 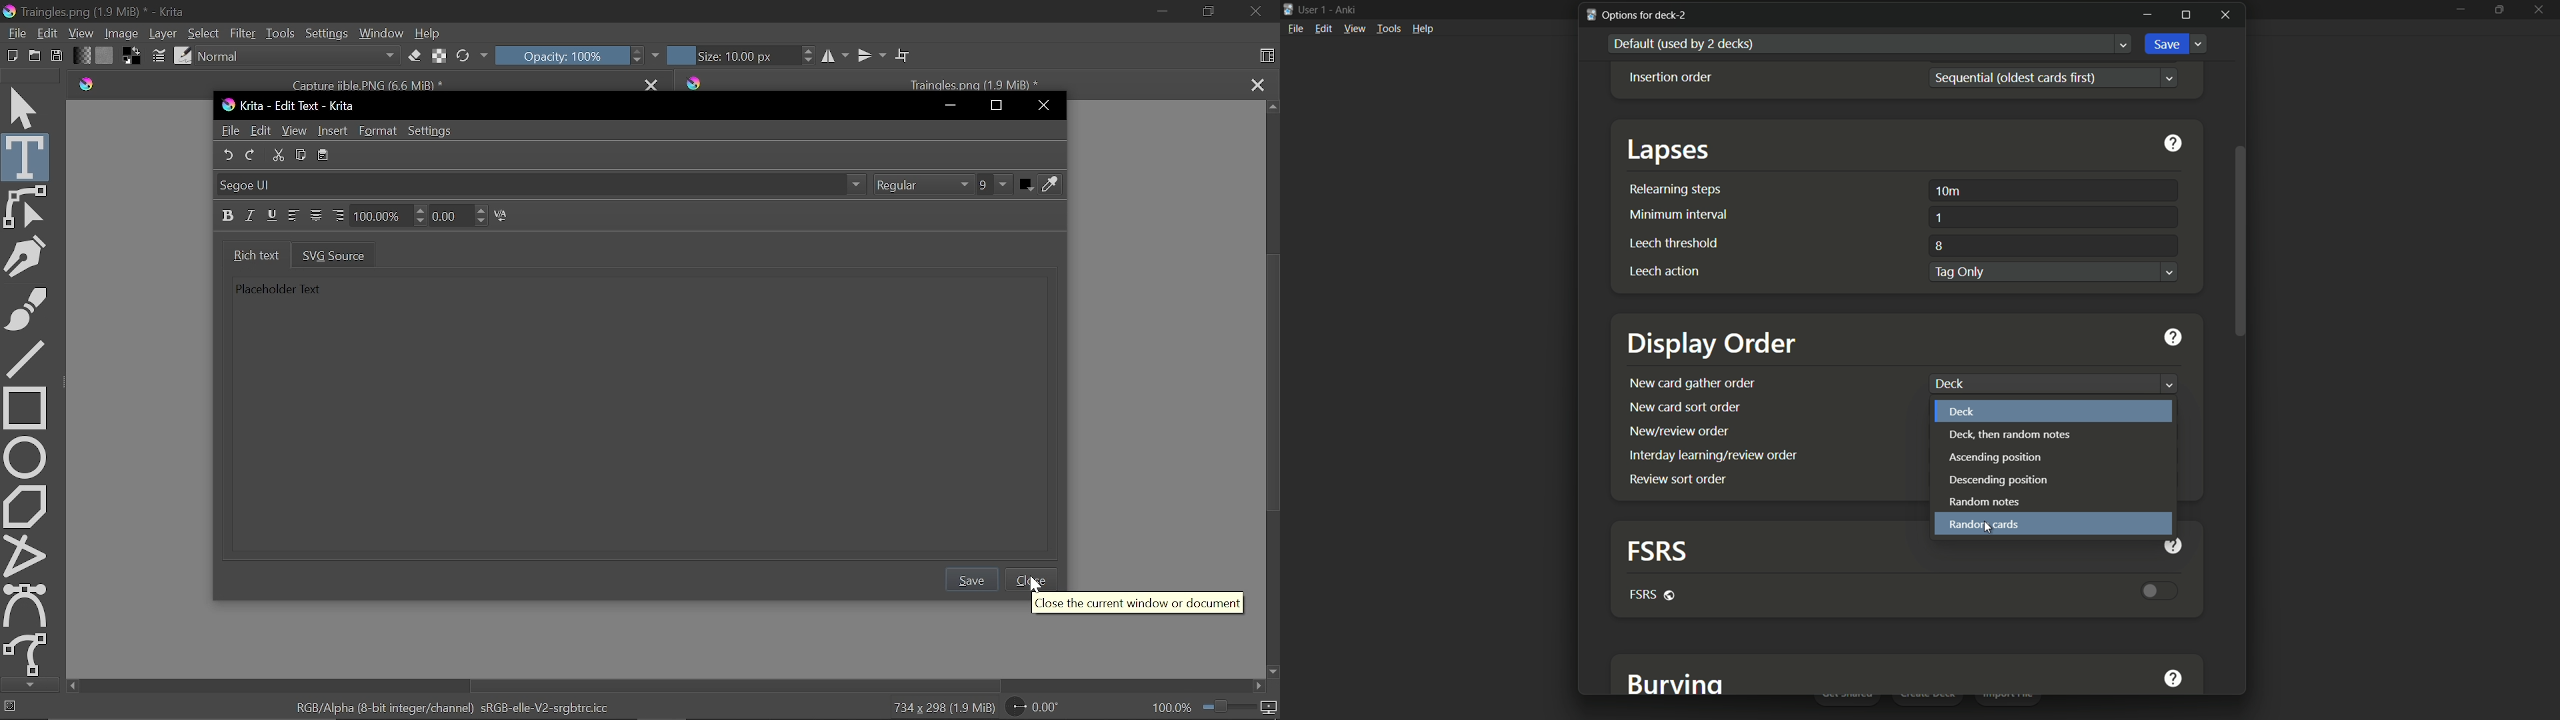 What do you see at coordinates (2199, 45) in the screenshot?
I see `Dropdown` at bounding box center [2199, 45].